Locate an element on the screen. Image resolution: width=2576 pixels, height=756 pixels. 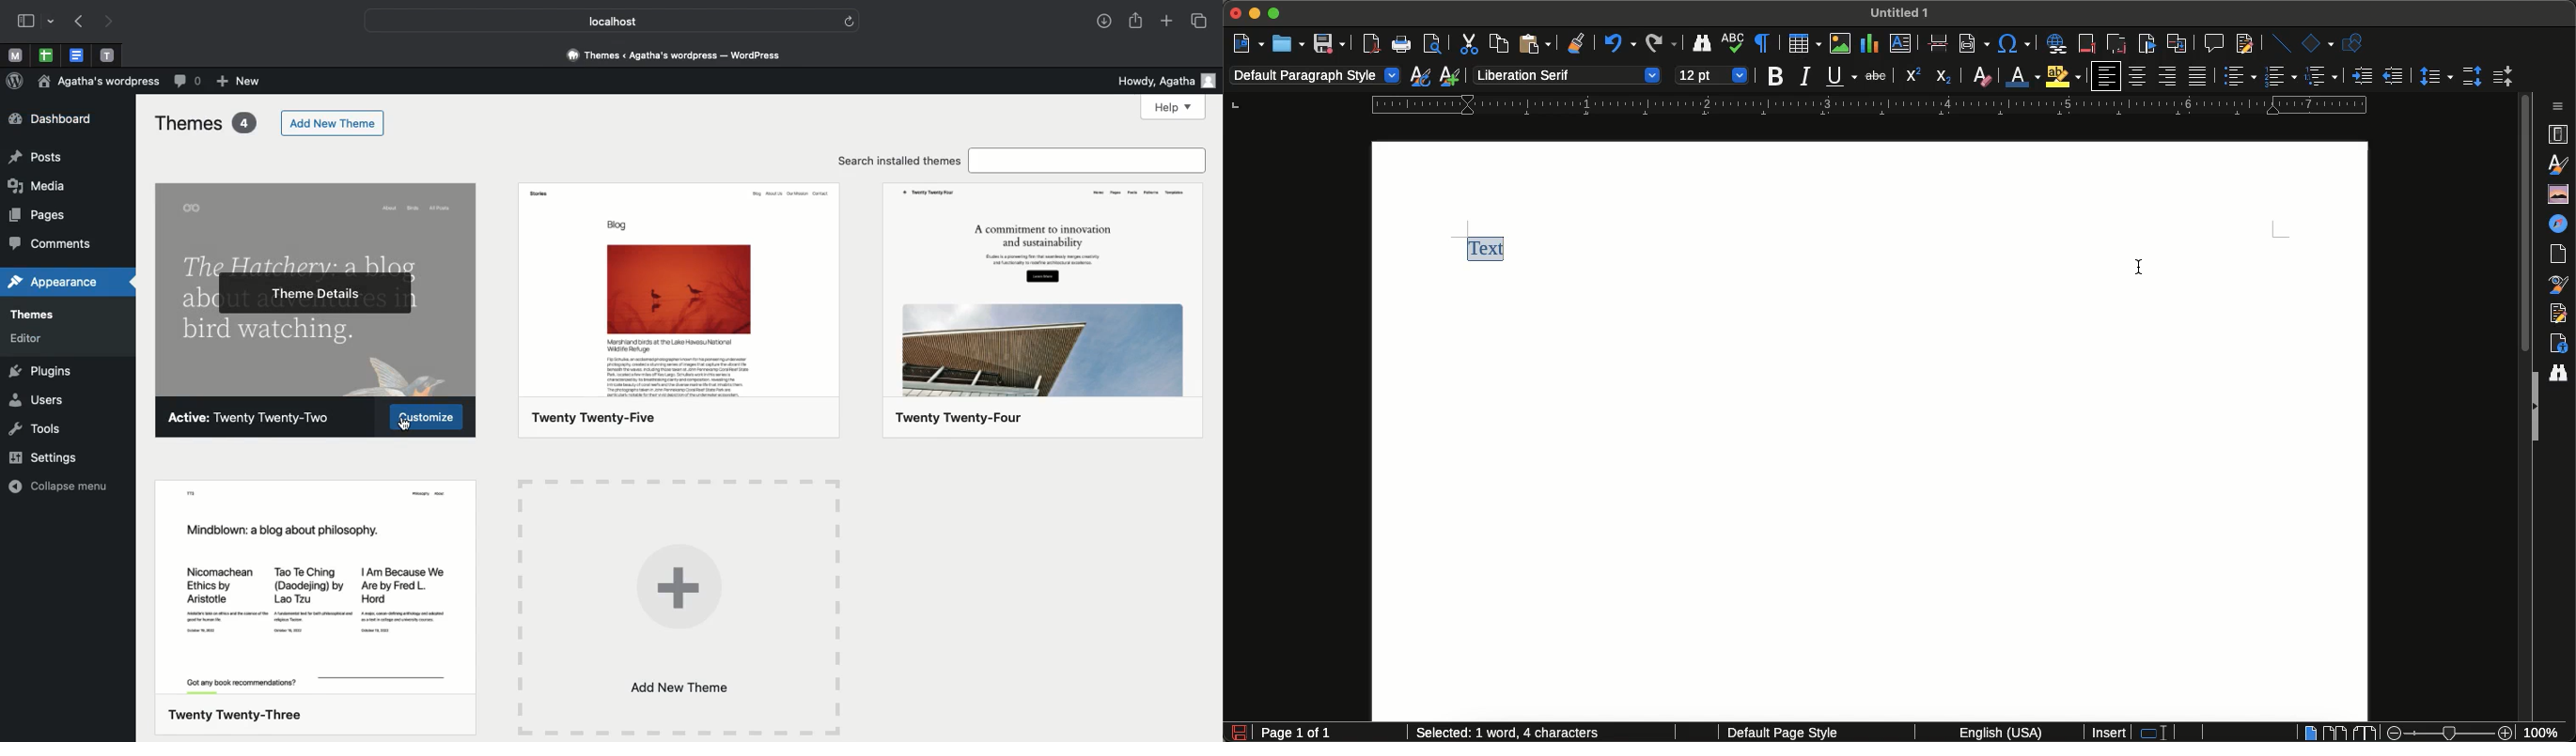
2024 theme is located at coordinates (1046, 310).